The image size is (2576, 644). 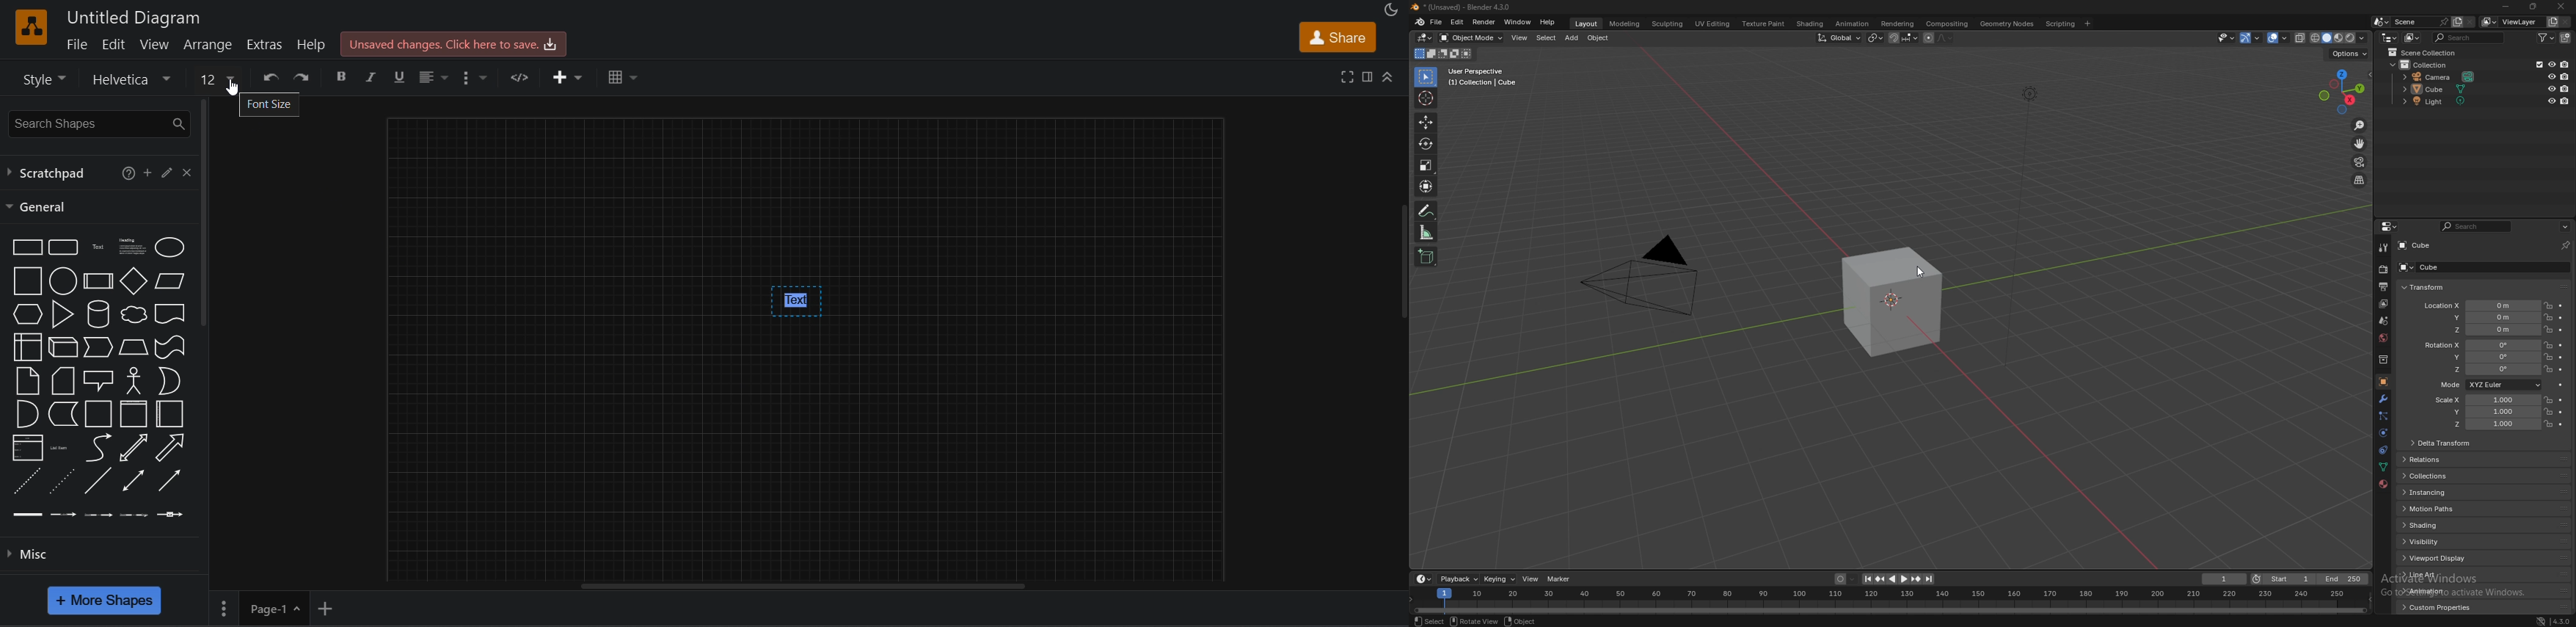 I want to click on lock, so click(x=2549, y=318).